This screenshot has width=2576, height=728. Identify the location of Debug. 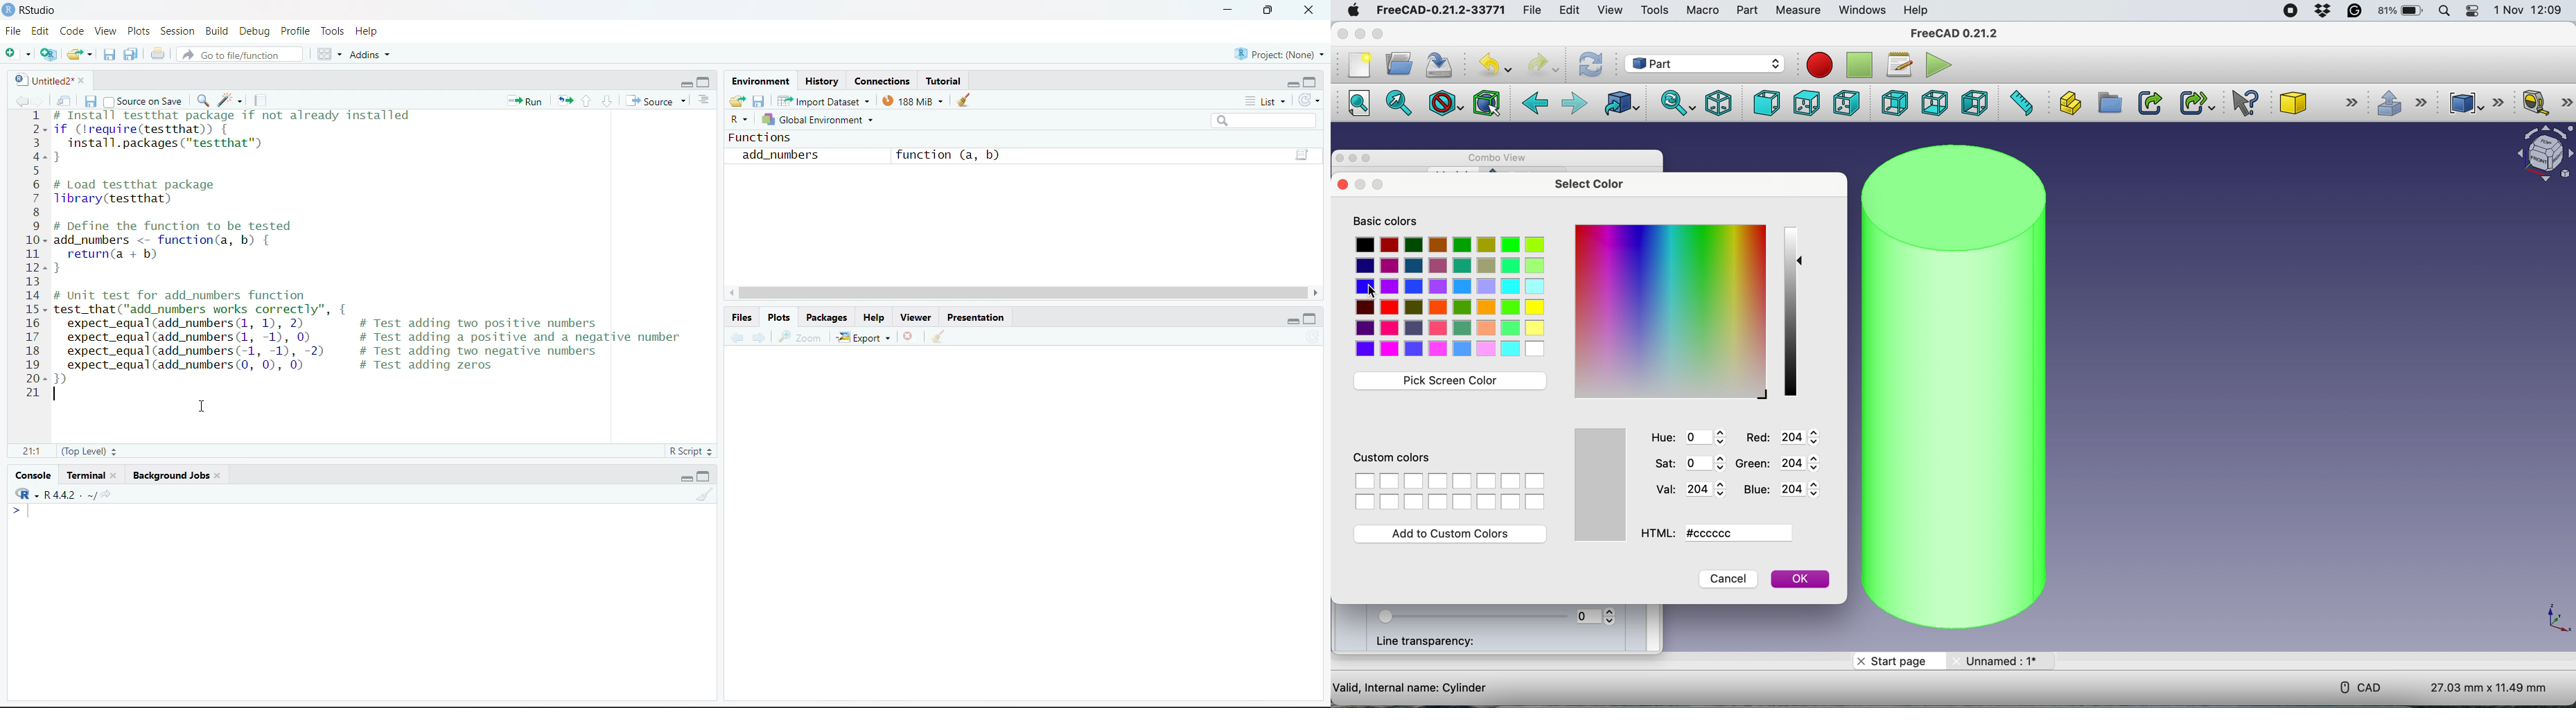
(254, 30).